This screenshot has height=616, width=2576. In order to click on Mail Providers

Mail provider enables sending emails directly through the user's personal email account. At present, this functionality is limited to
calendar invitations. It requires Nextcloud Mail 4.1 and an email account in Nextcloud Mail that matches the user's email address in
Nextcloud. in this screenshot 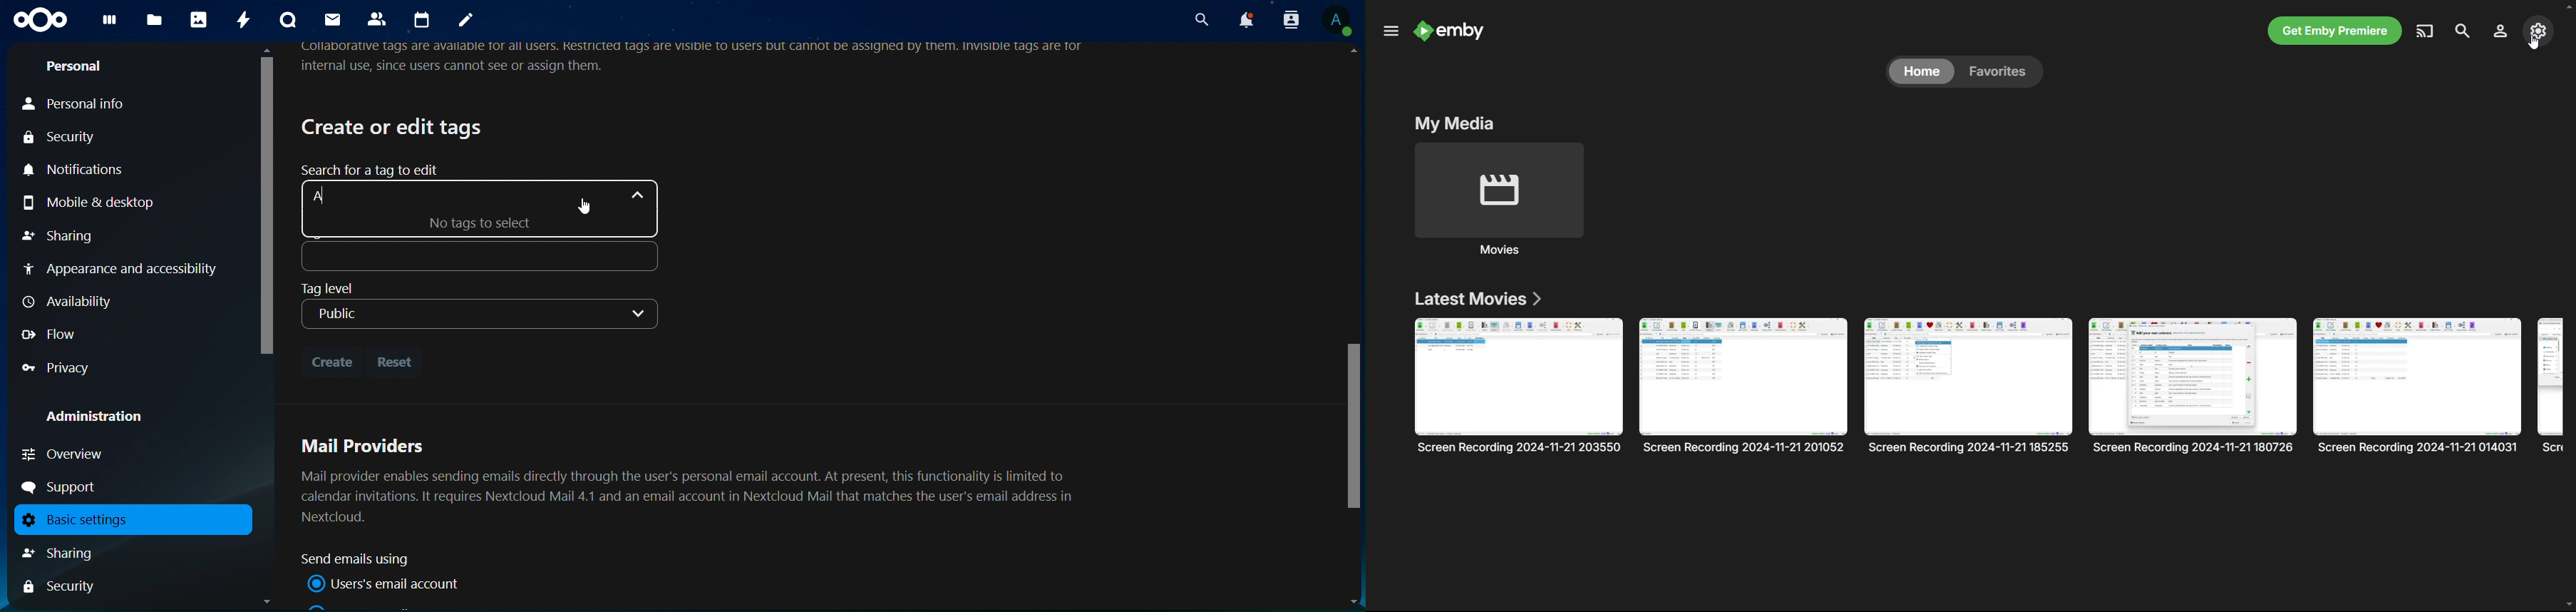, I will do `click(693, 479)`.